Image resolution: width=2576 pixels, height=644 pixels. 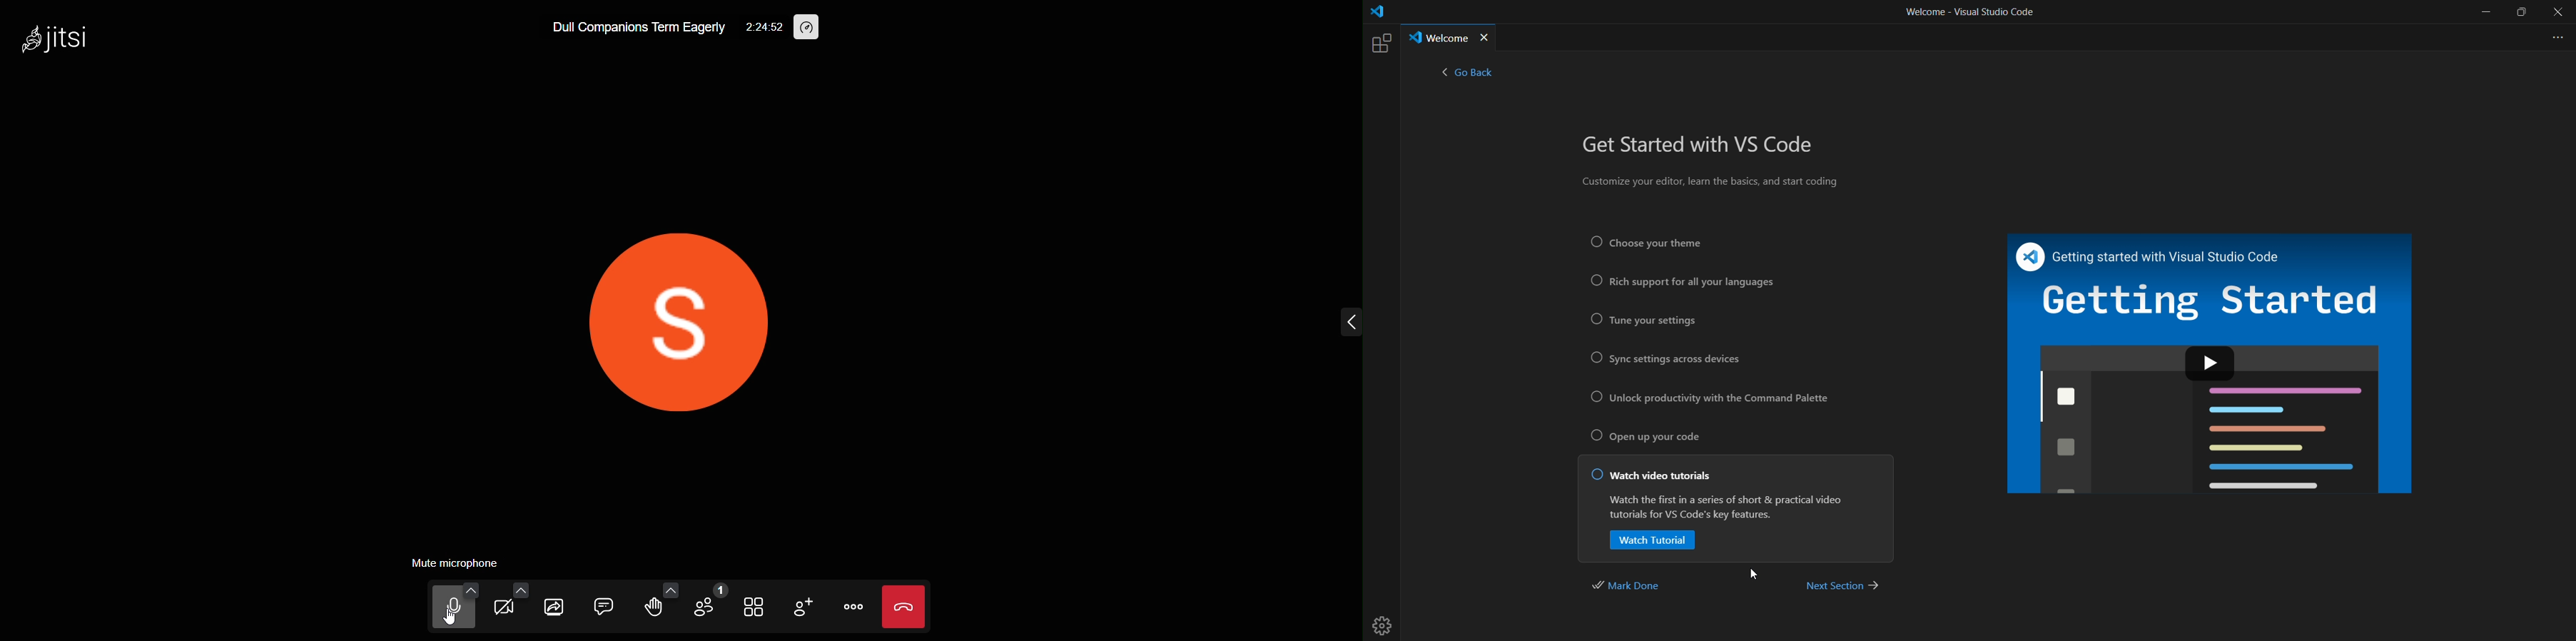 I want to click on camera off, so click(x=509, y=607).